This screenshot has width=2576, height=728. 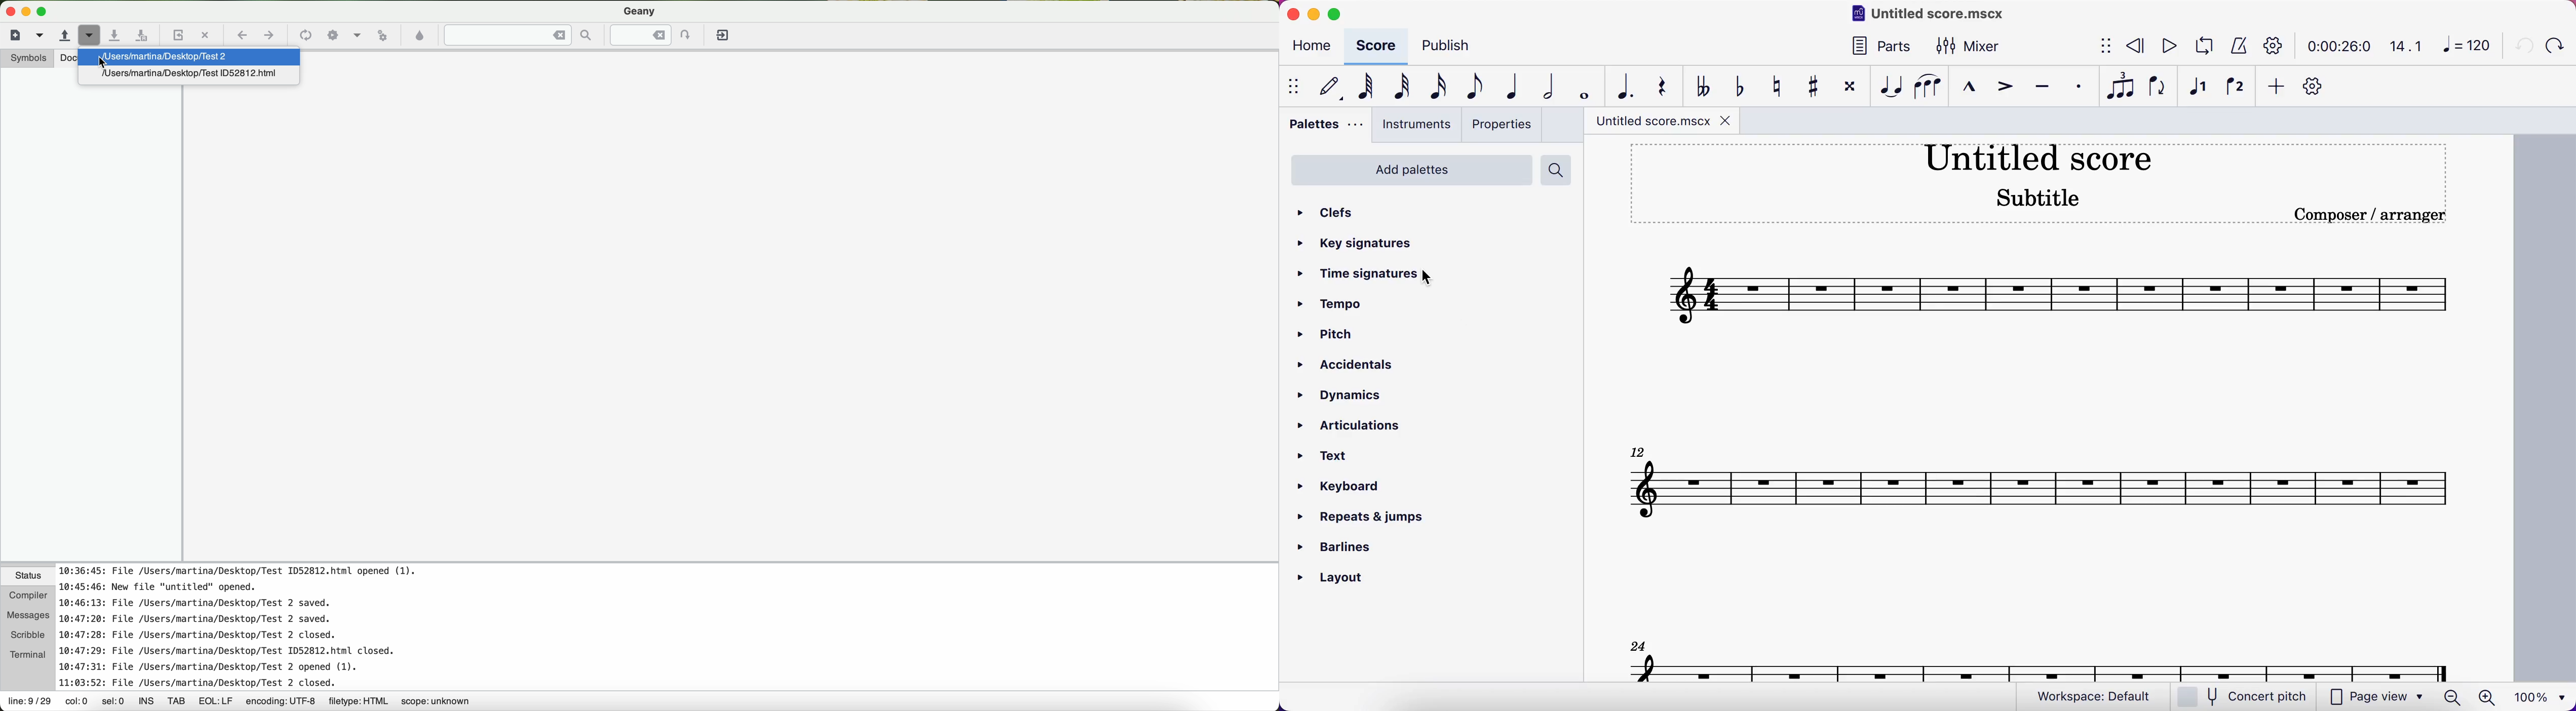 What do you see at coordinates (2236, 47) in the screenshot?
I see `metronome` at bounding box center [2236, 47].